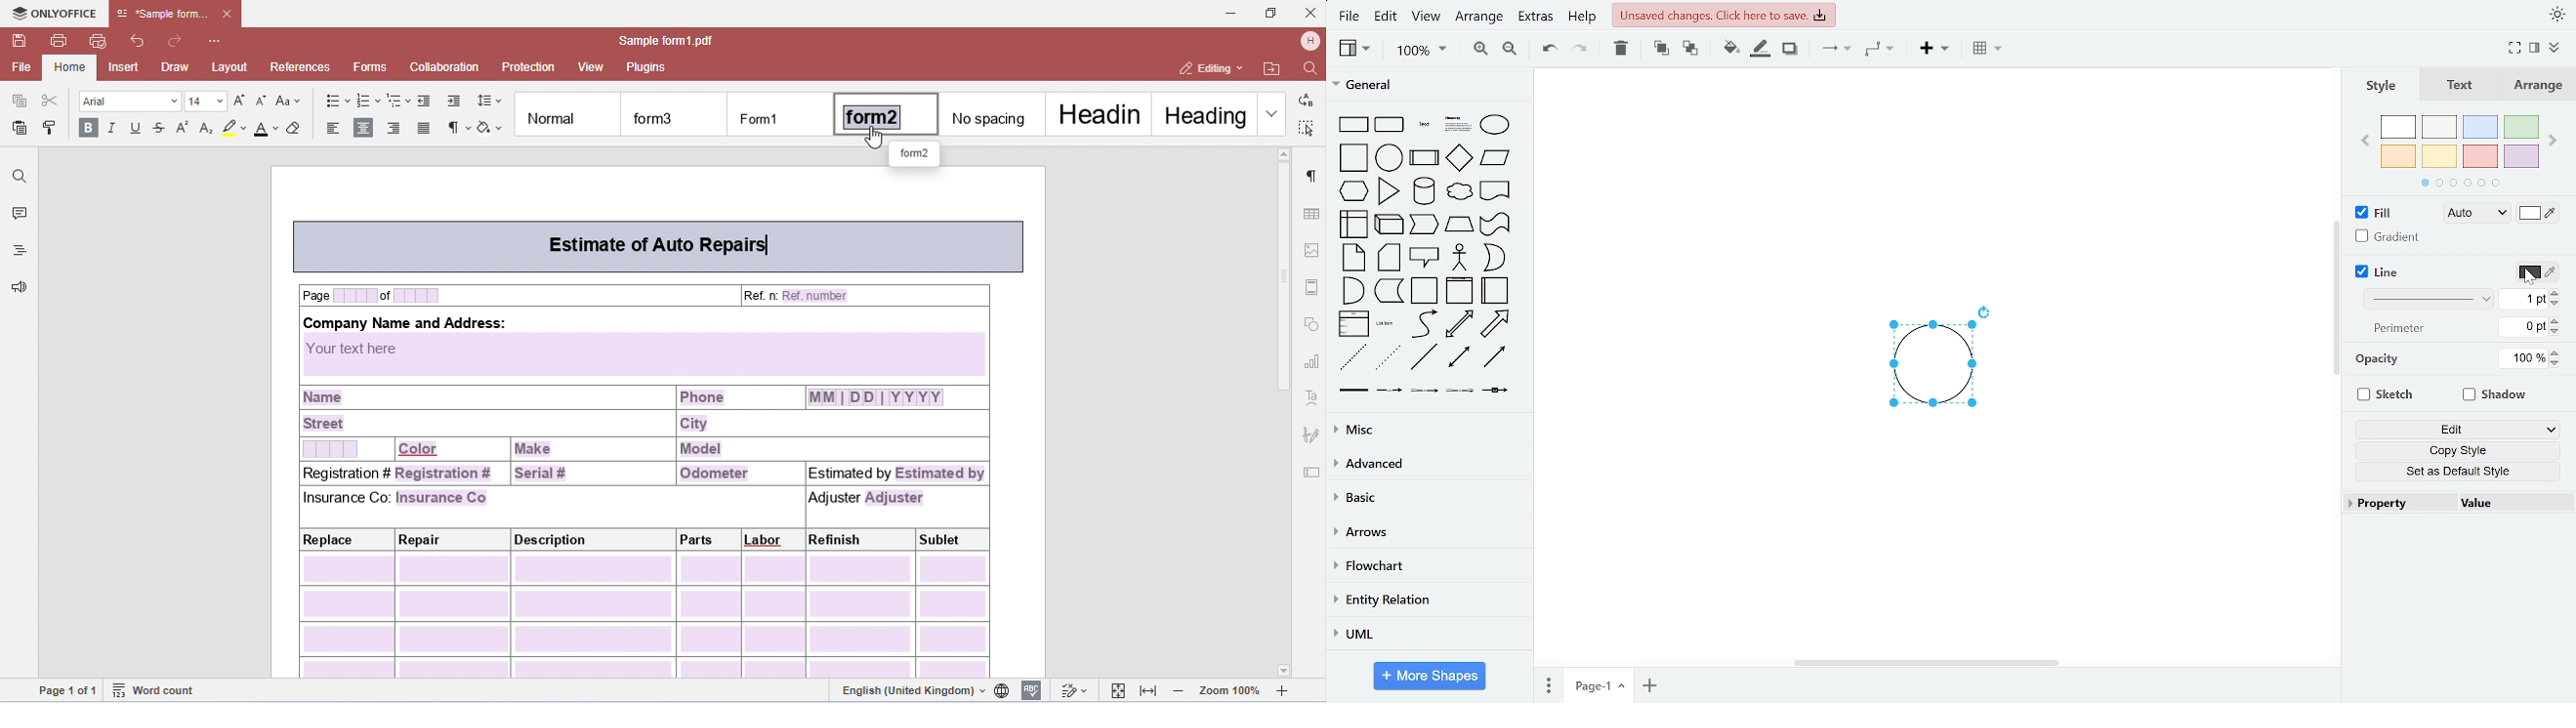 This screenshot has width=2576, height=728. I want to click on fill color, so click(2537, 213).